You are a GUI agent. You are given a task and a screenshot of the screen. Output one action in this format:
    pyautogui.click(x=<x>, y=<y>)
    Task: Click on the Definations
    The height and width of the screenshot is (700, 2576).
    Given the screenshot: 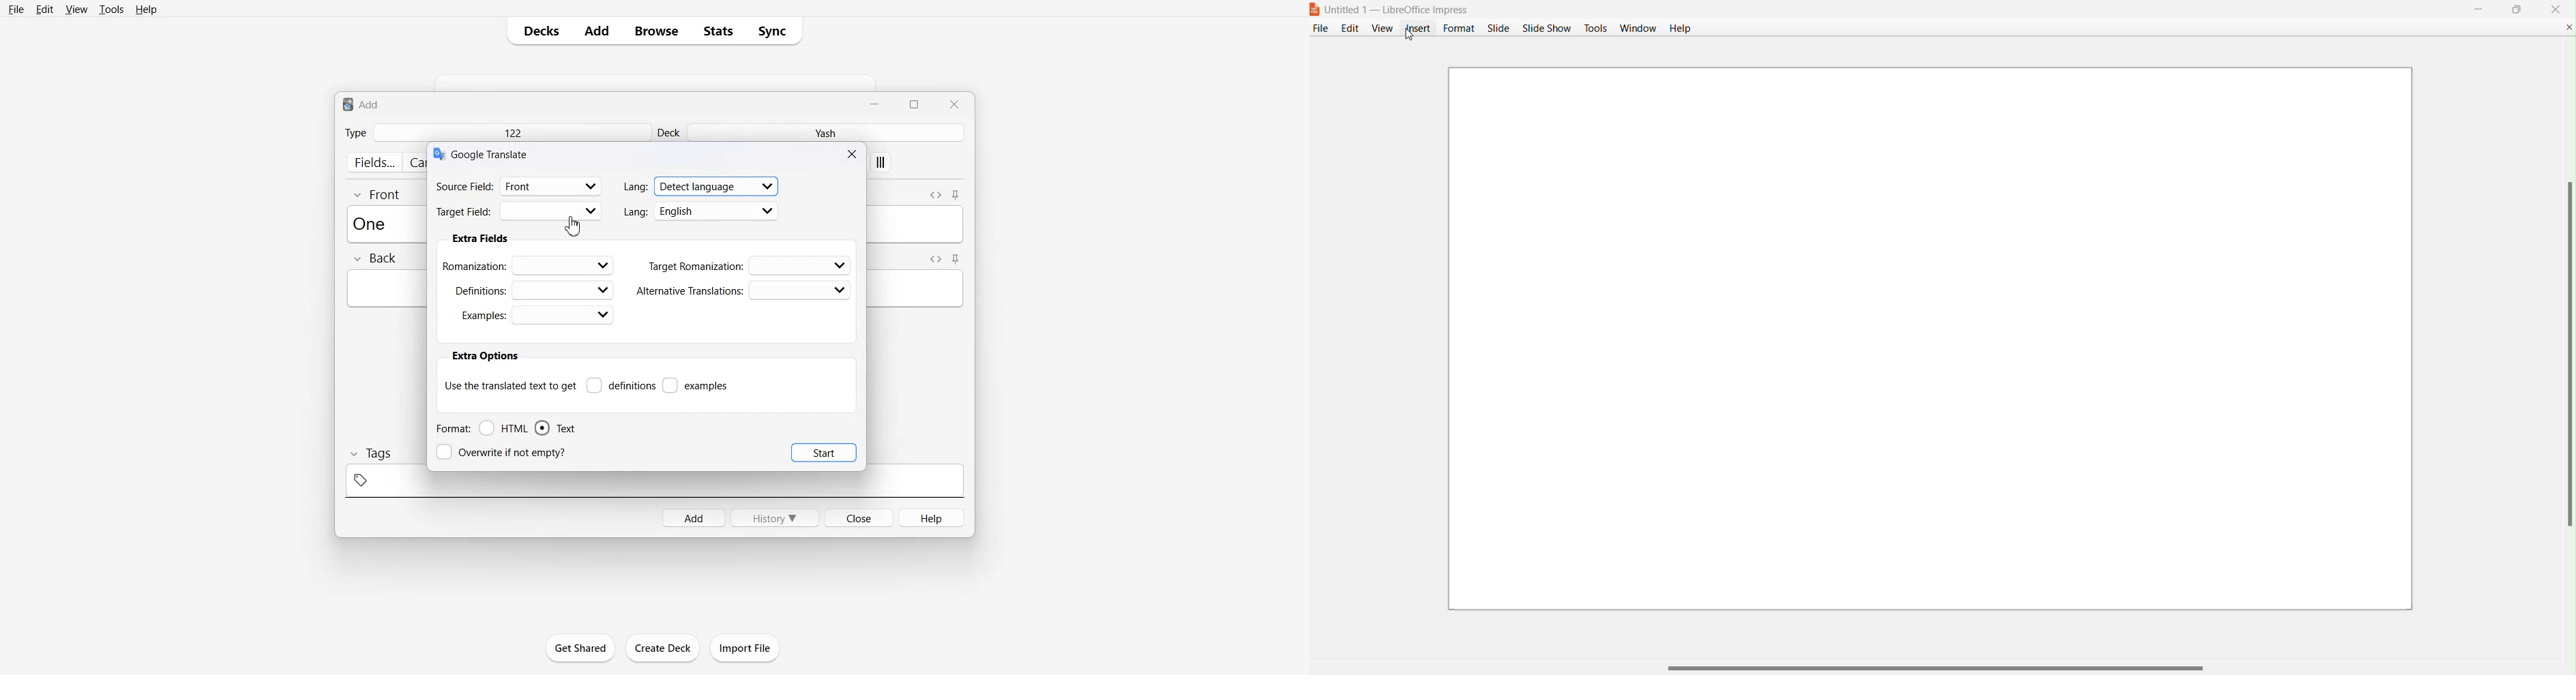 What is the action you would take?
    pyautogui.click(x=532, y=289)
    